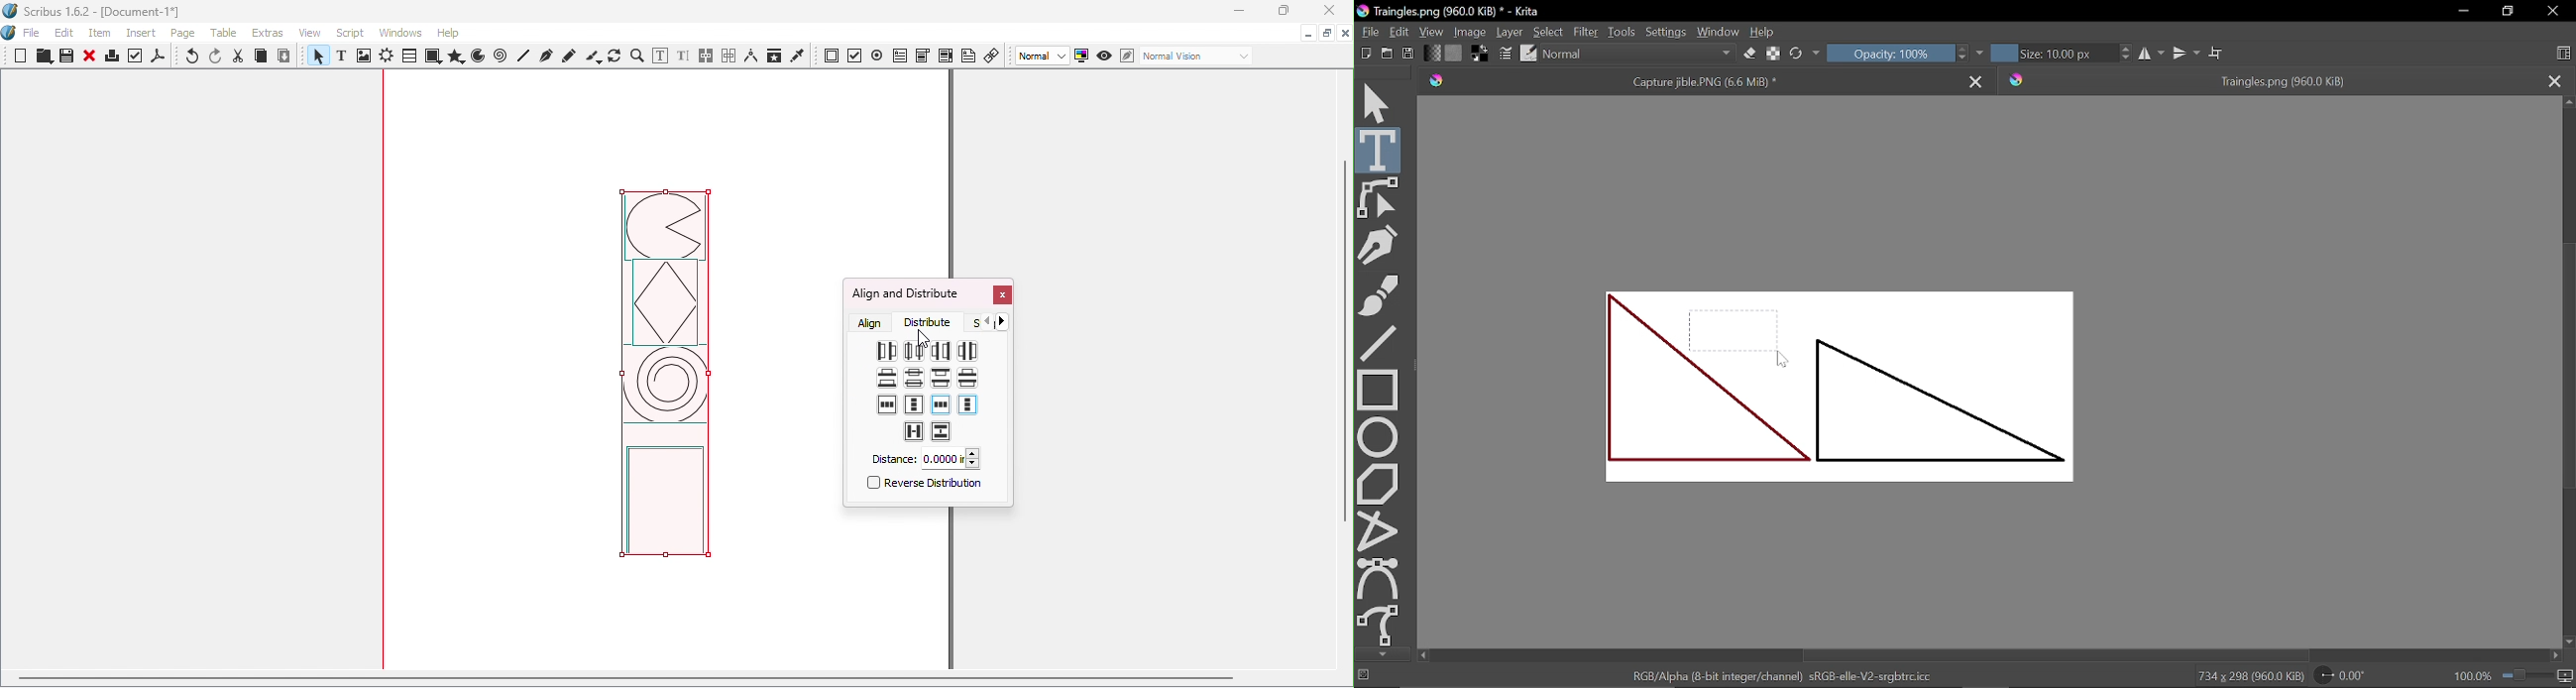 The height and width of the screenshot is (700, 2576). Describe the element at coordinates (1367, 32) in the screenshot. I see `File` at that location.